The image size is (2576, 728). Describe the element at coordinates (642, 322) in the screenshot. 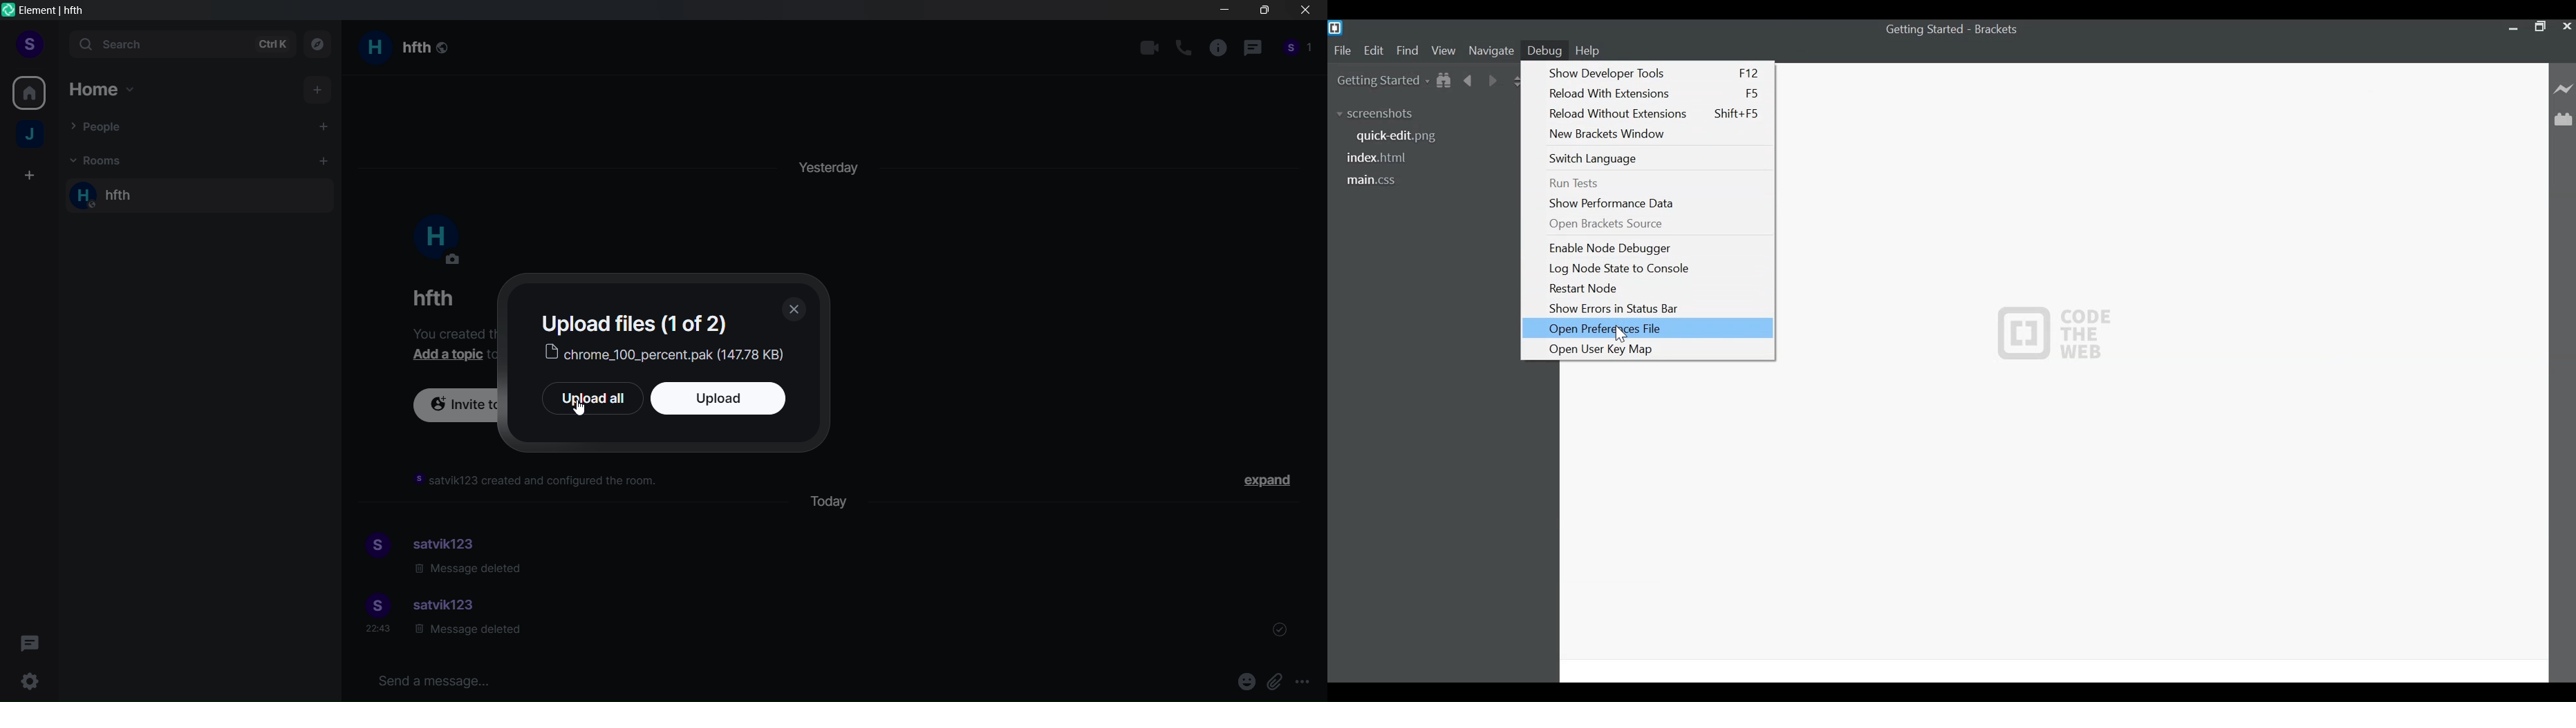

I see `text` at that location.